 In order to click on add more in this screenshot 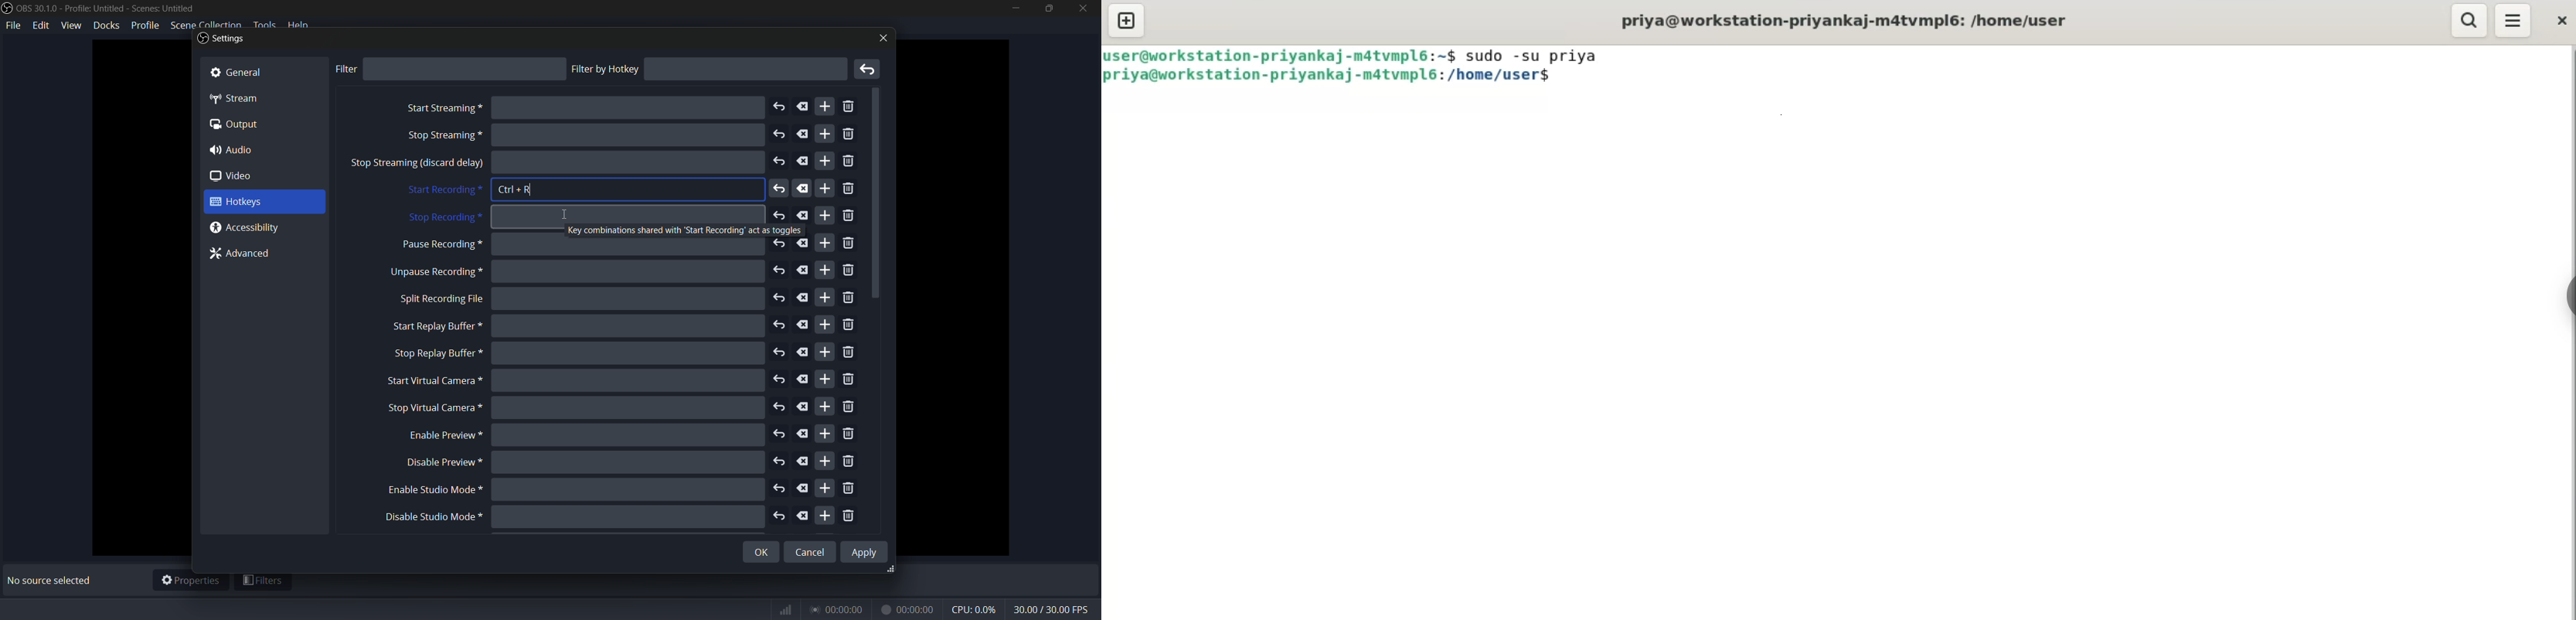, I will do `click(826, 515)`.